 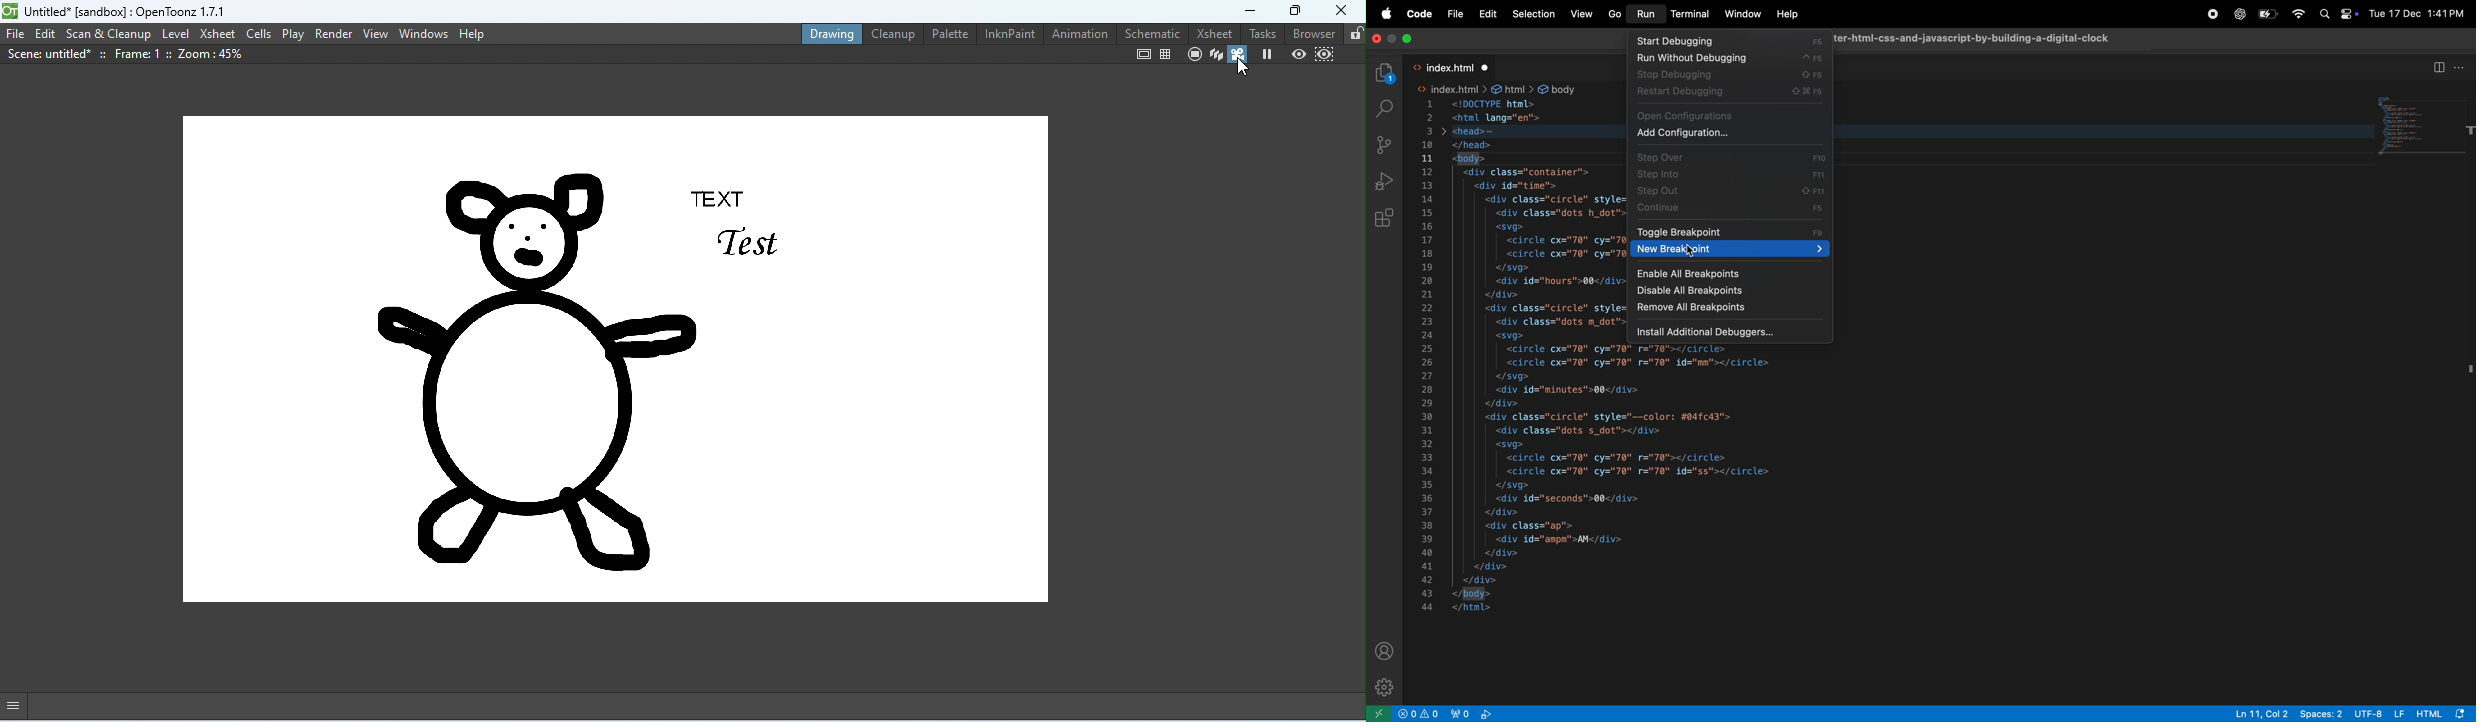 What do you see at coordinates (2439, 66) in the screenshot?
I see `split terminal` at bounding box center [2439, 66].